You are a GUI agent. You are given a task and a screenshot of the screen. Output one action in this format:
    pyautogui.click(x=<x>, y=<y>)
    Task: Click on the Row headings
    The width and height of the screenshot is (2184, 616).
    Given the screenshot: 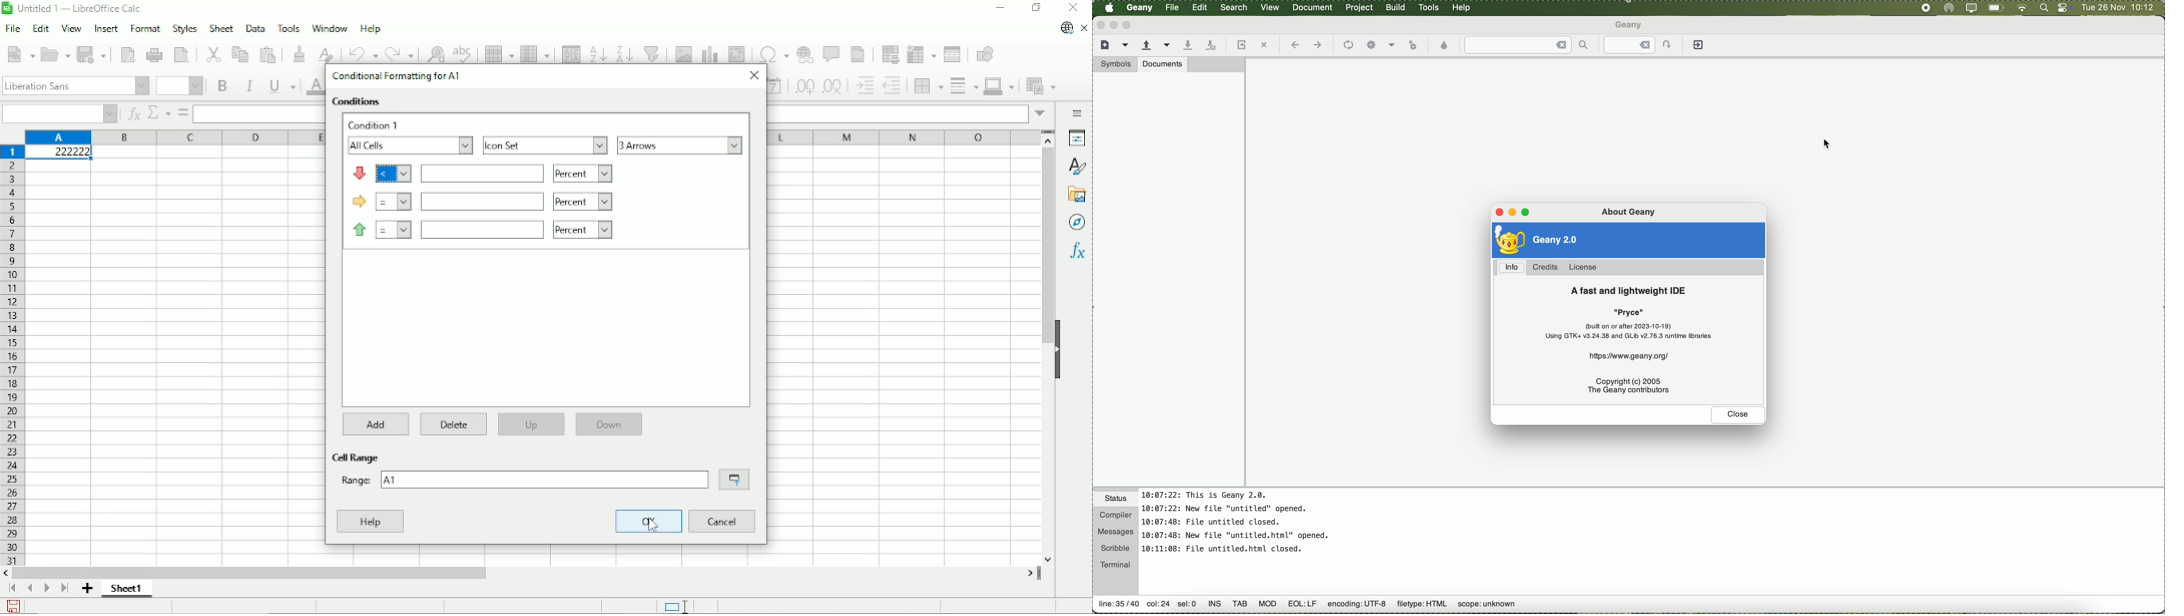 What is the action you would take?
    pyautogui.click(x=12, y=355)
    